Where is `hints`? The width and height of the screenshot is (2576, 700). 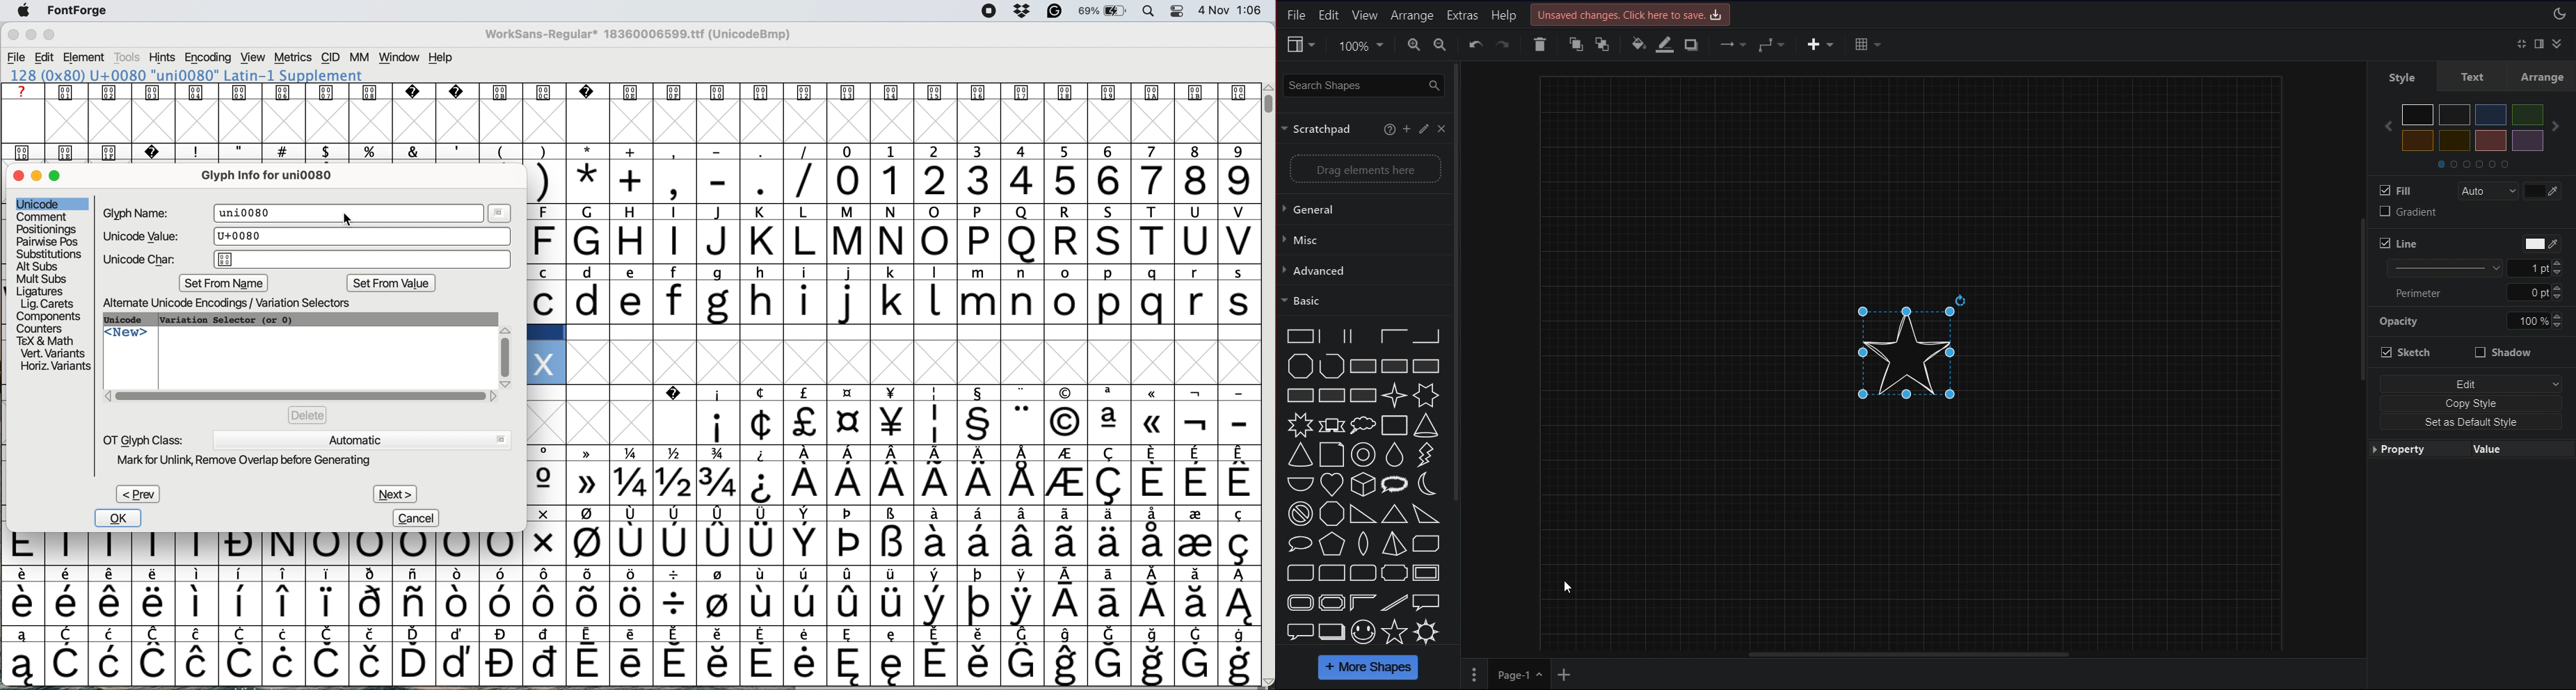
hints is located at coordinates (163, 59).